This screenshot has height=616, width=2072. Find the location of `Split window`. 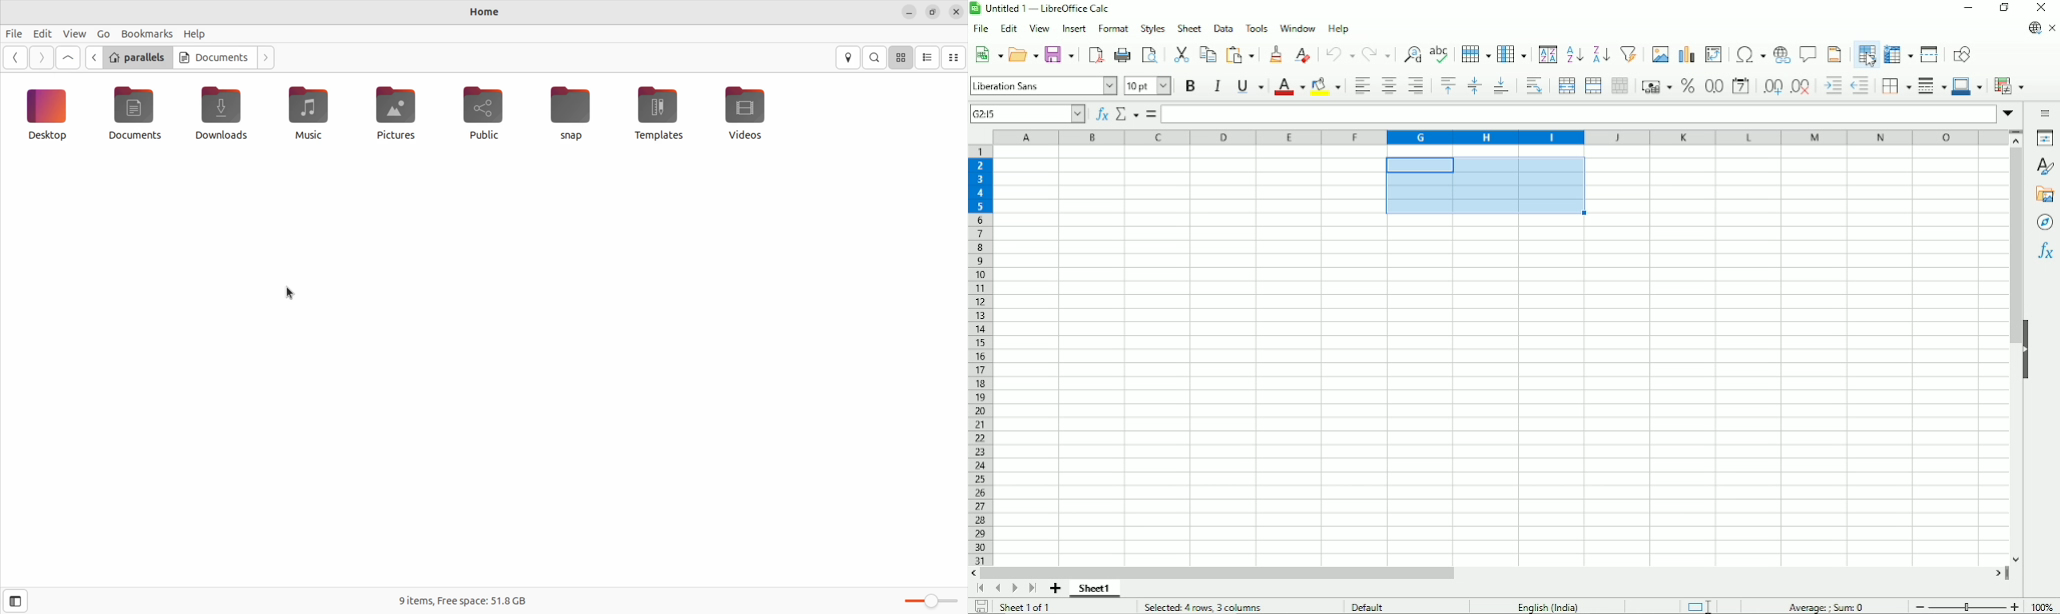

Split window is located at coordinates (1931, 54).